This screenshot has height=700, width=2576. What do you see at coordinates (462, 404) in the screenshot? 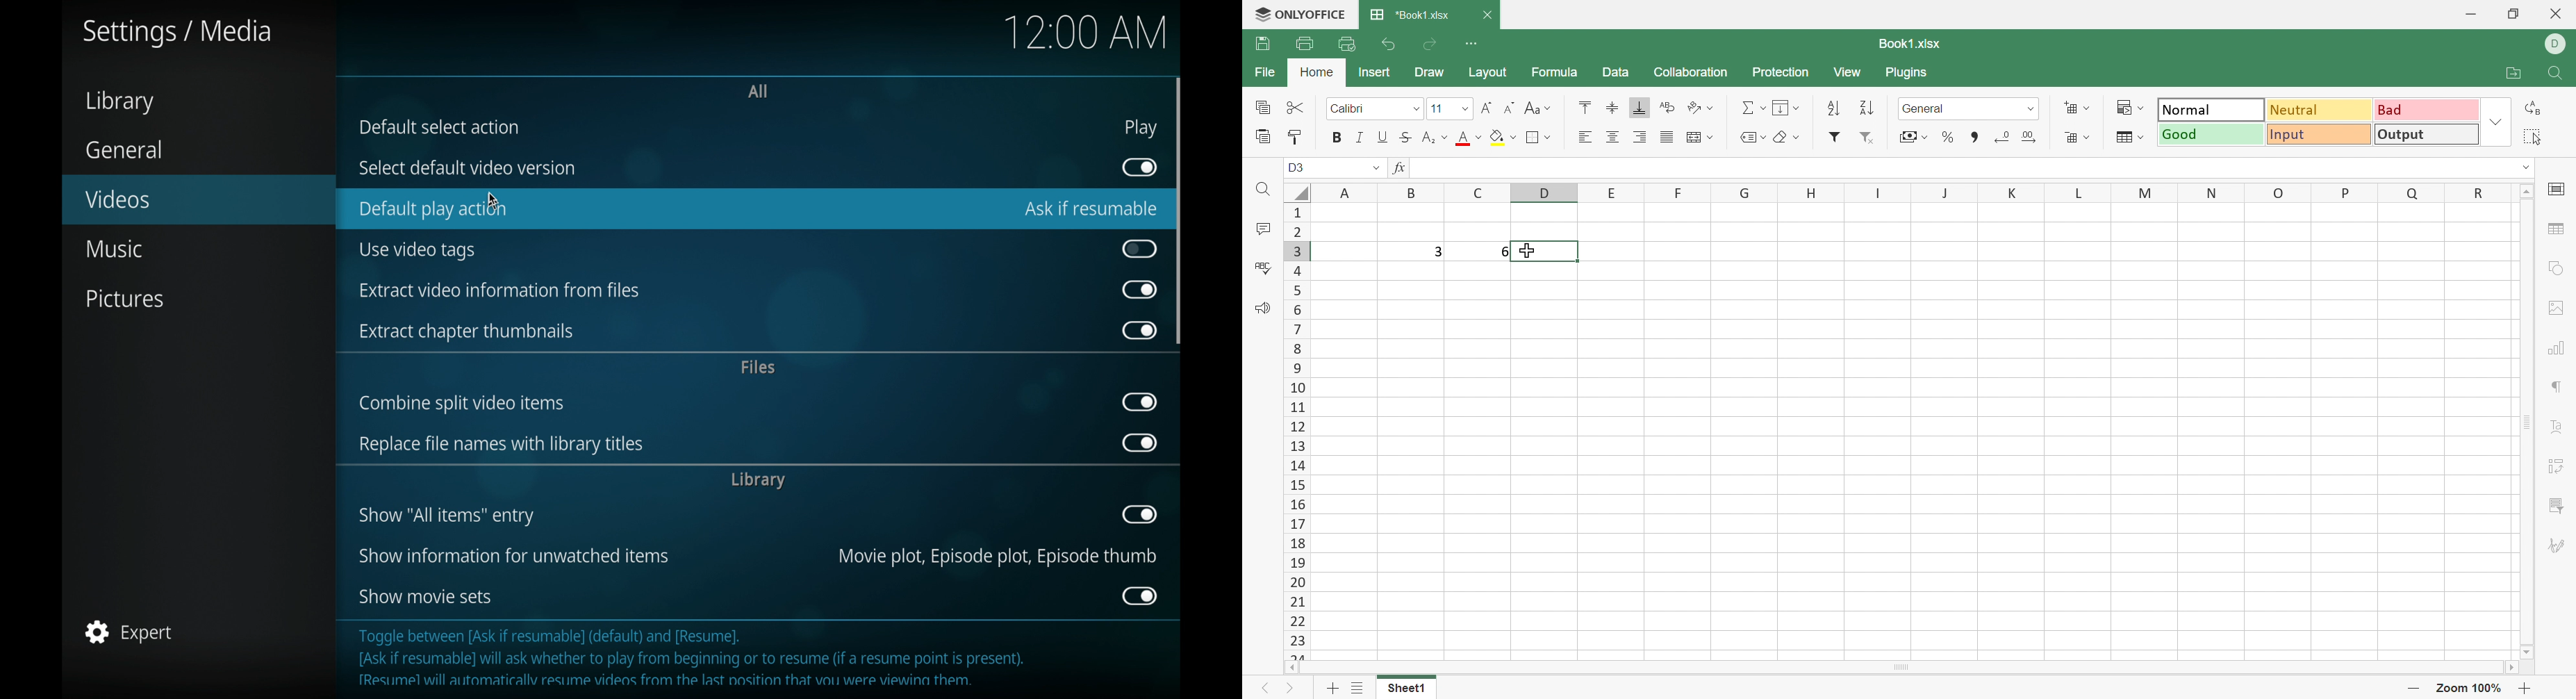
I see `combine split video items` at bounding box center [462, 404].